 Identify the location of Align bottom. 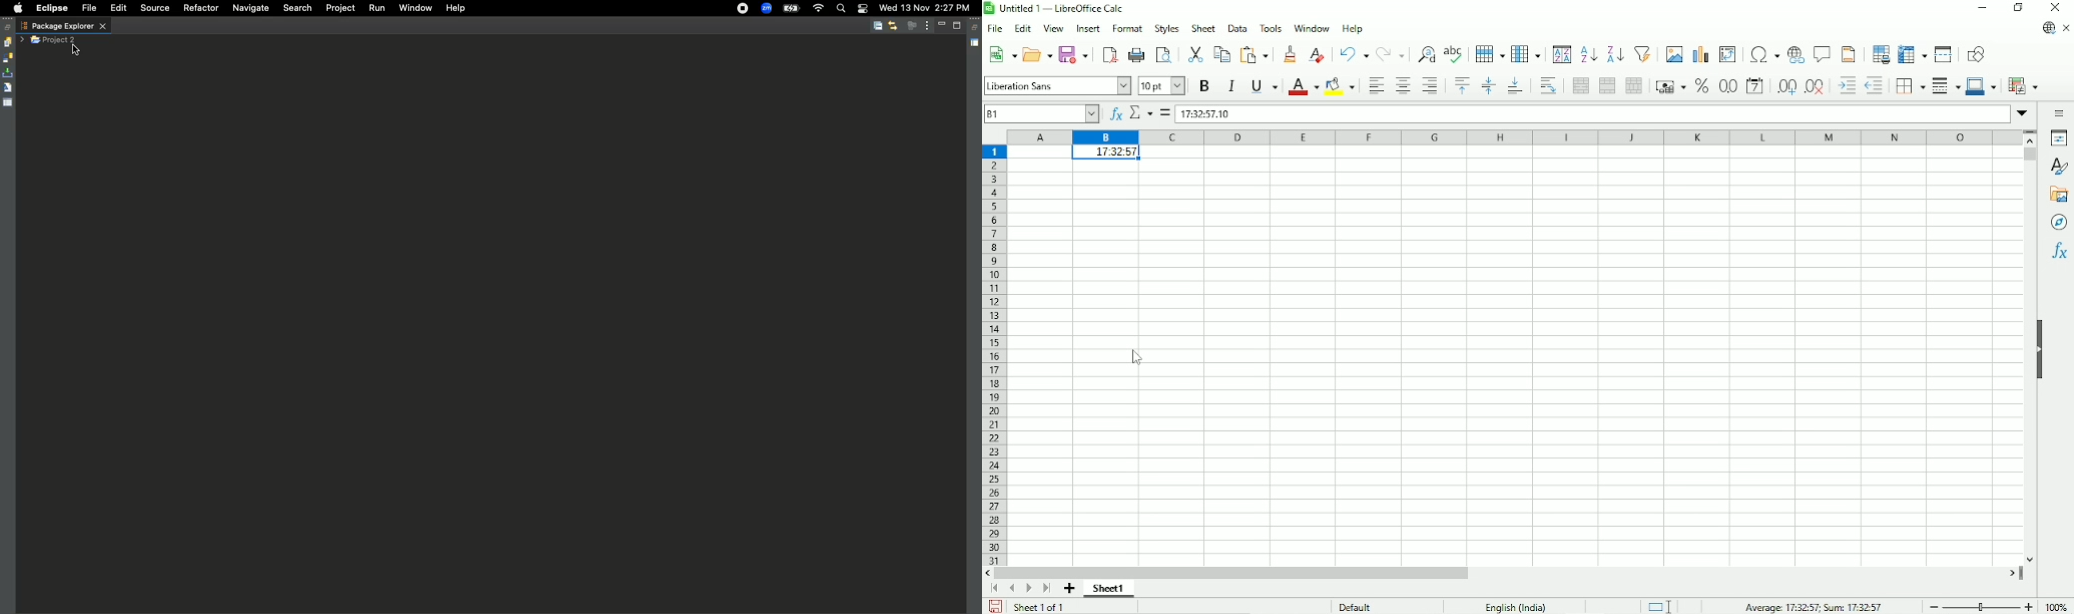
(1516, 86).